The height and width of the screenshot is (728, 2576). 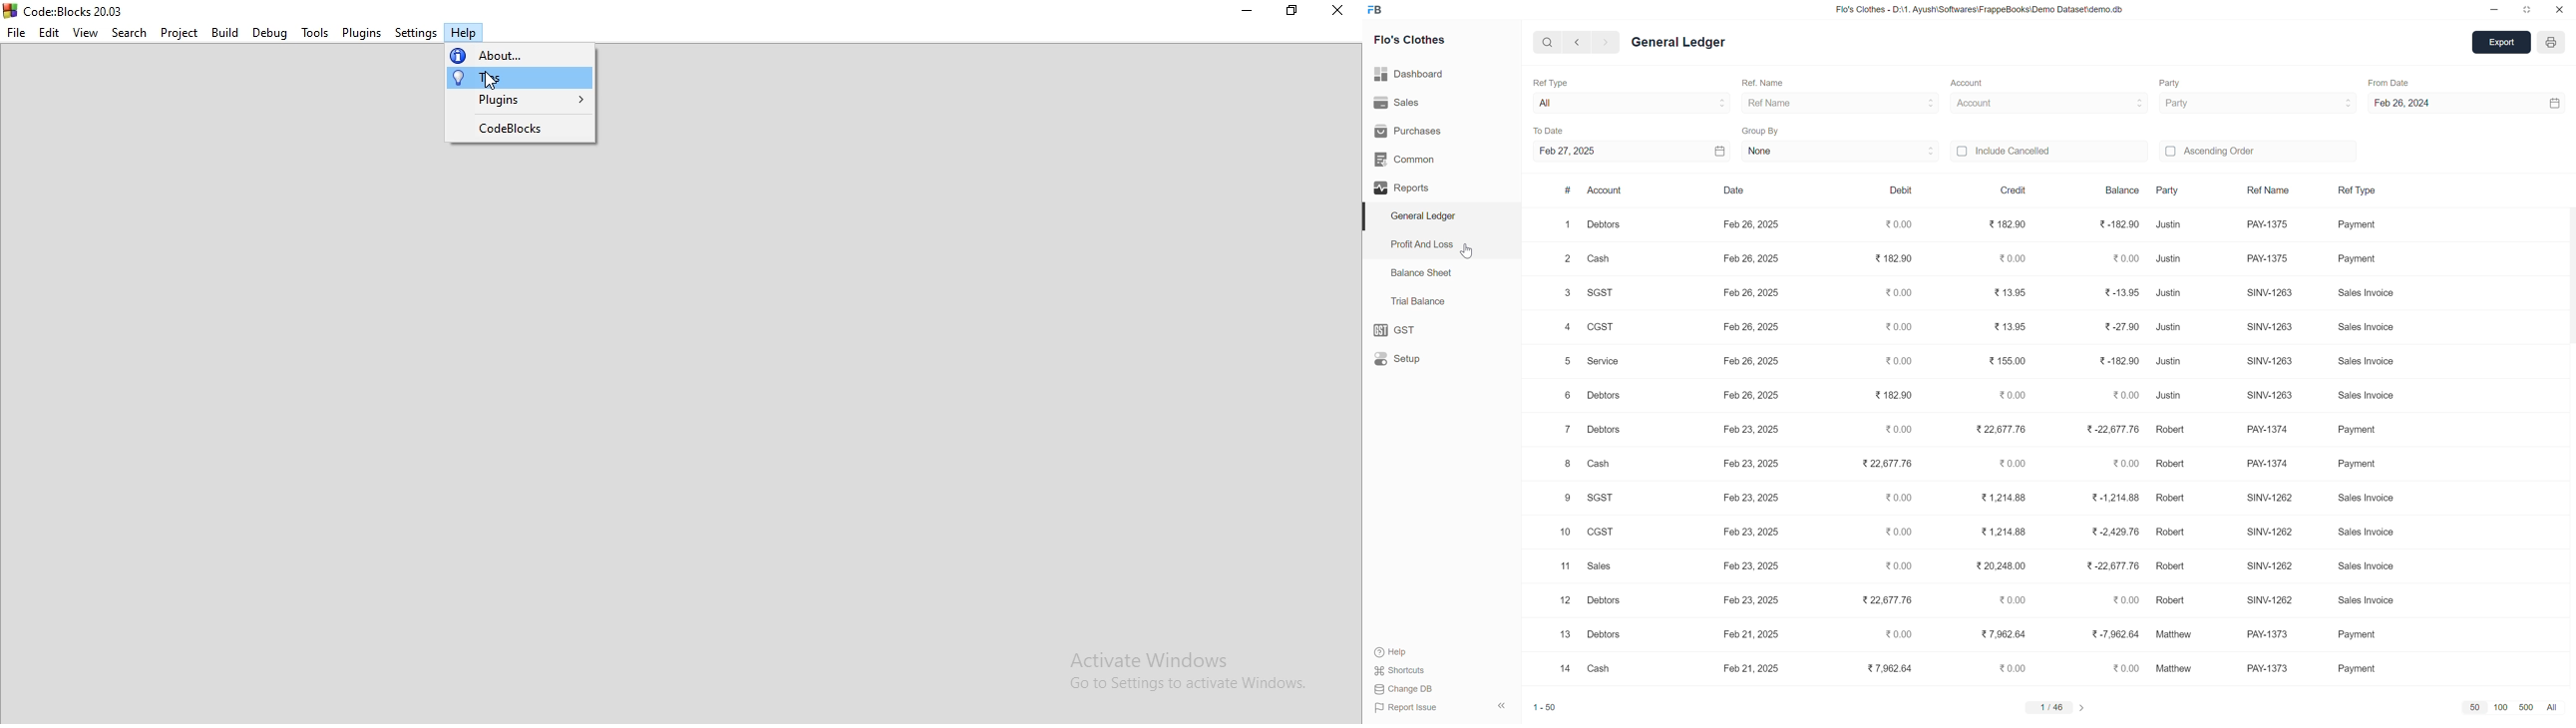 I want to click on ₹1,214.88, so click(x=2008, y=533).